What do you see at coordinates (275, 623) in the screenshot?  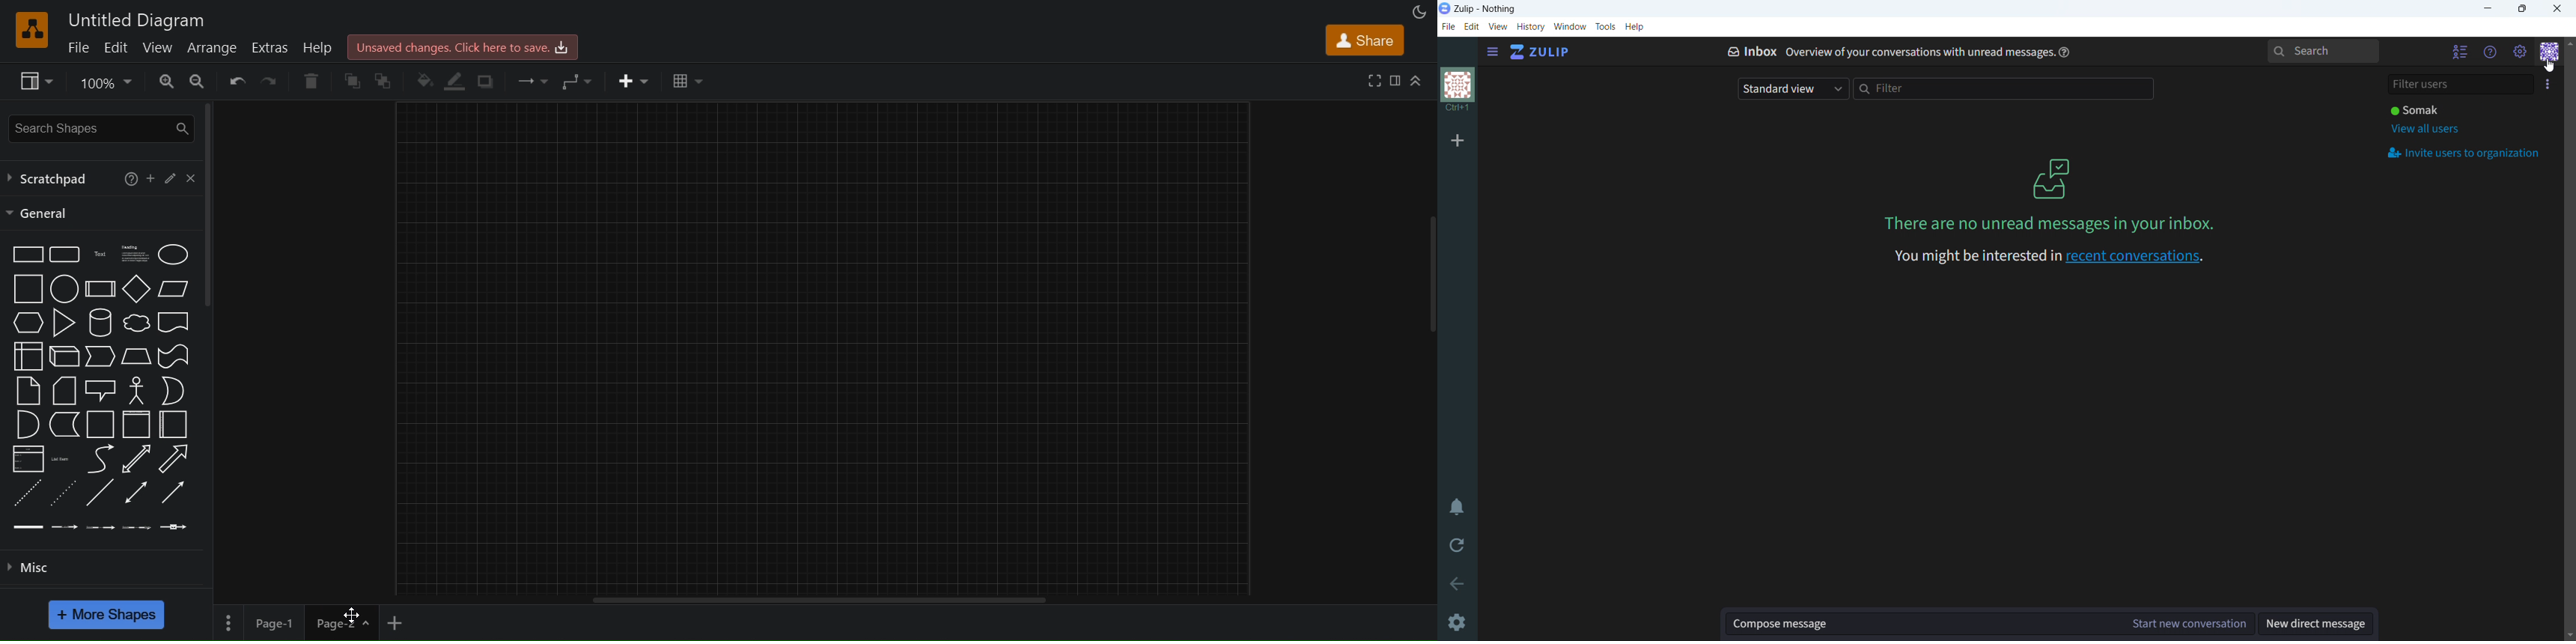 I see `page 1` at bounding box center [275, 623].